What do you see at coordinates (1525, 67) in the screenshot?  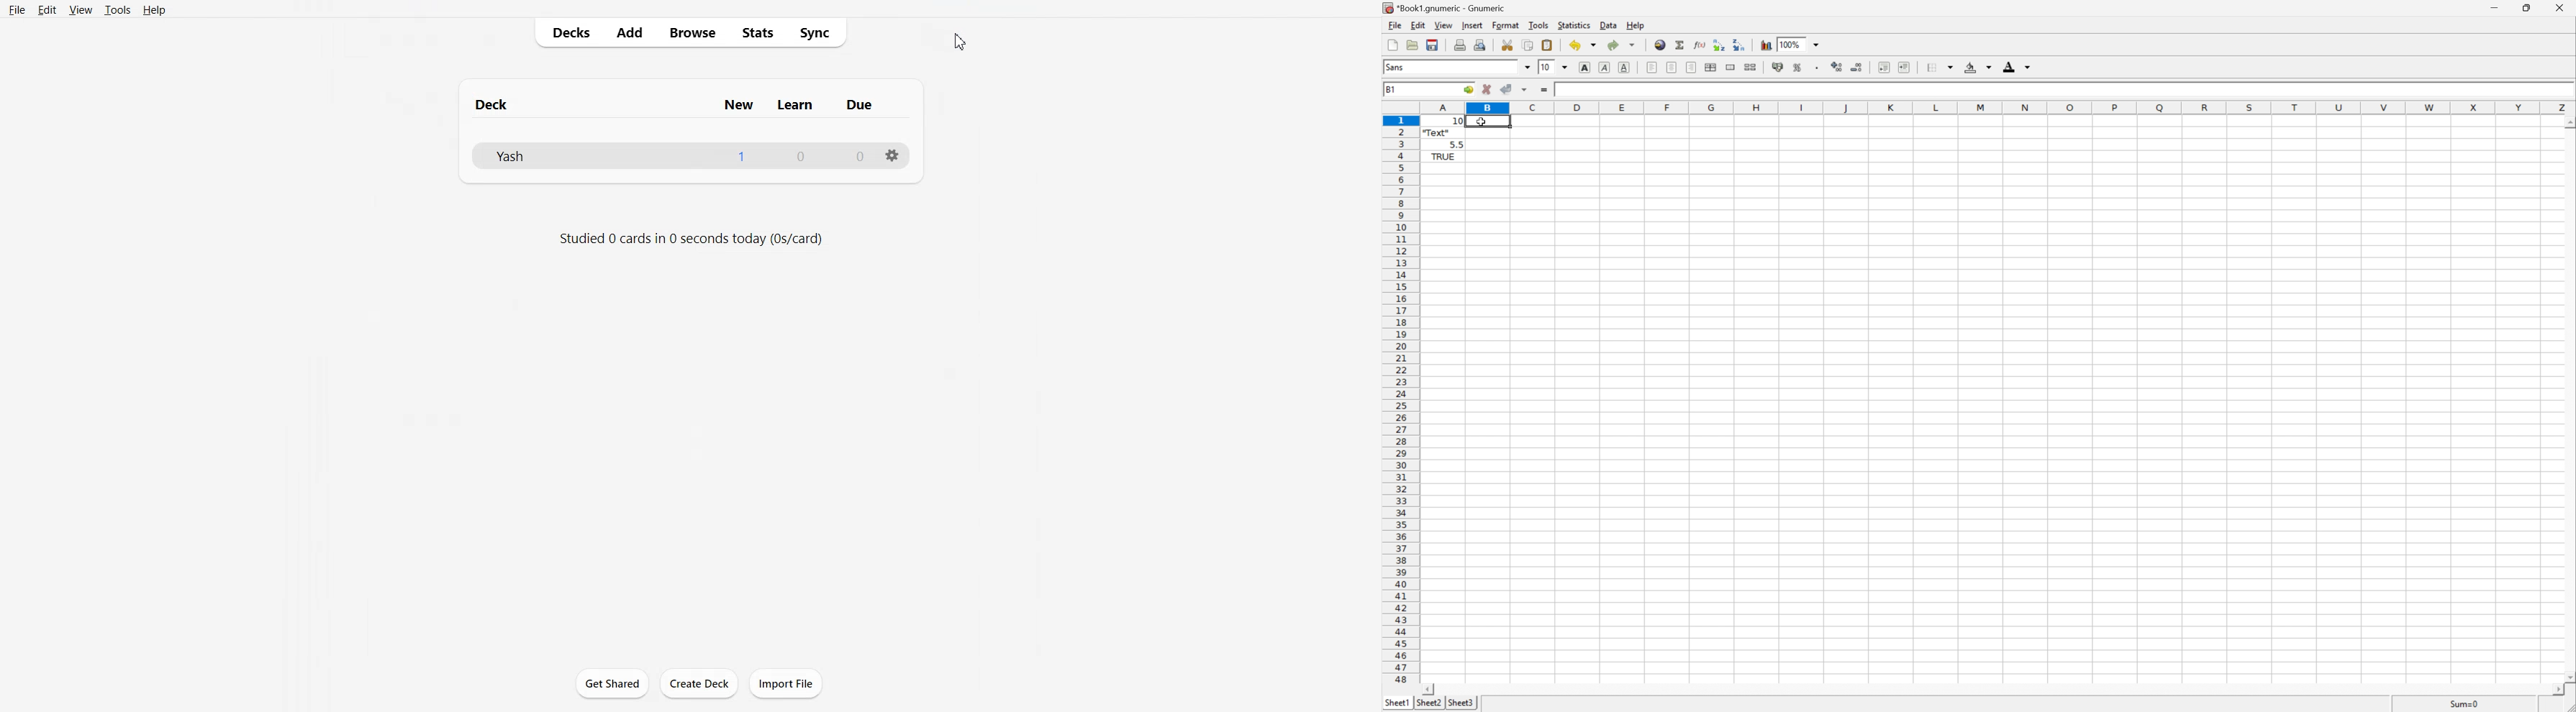 I see `Drop Down` at bounding box center [1525, 67].